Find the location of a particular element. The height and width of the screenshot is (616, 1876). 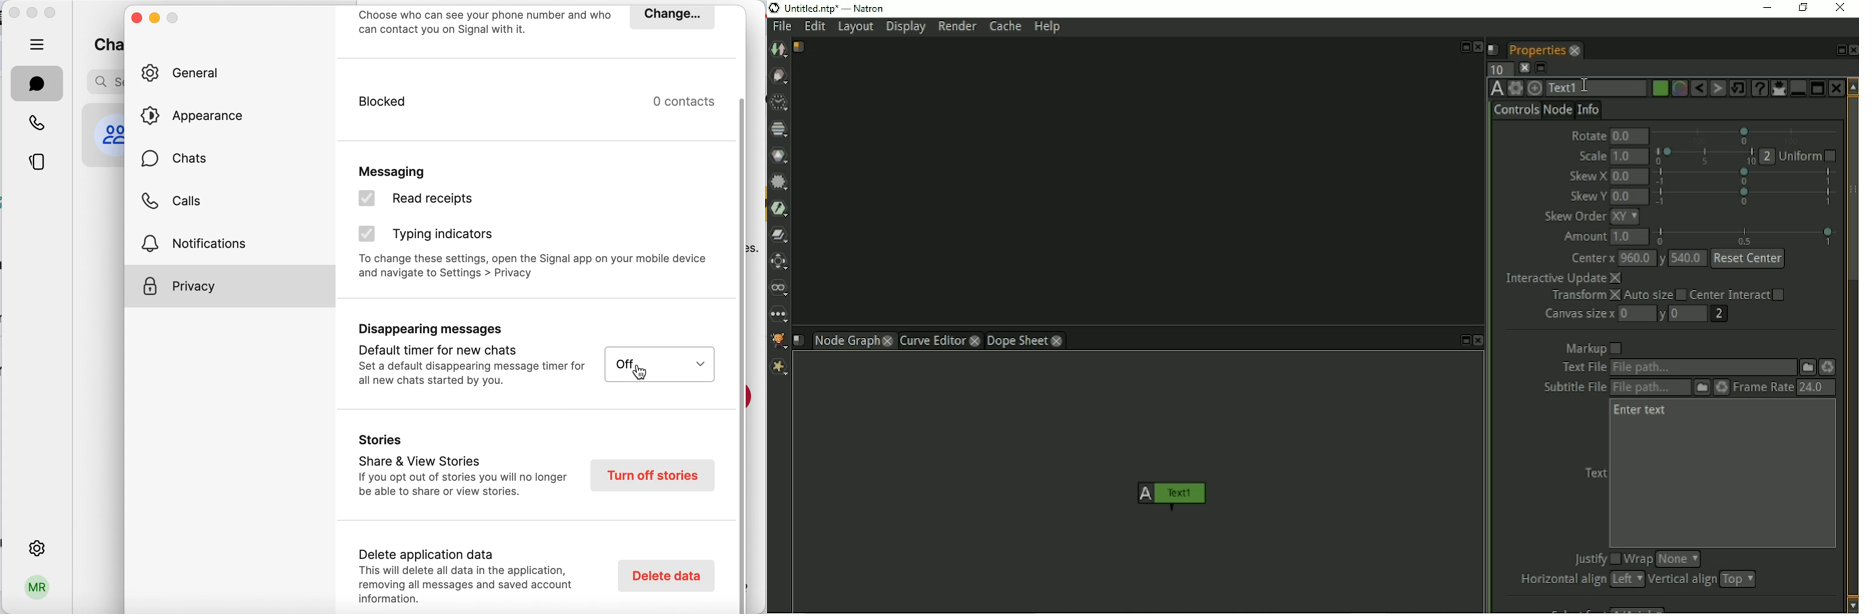

general is located at coordinates (187, 74).